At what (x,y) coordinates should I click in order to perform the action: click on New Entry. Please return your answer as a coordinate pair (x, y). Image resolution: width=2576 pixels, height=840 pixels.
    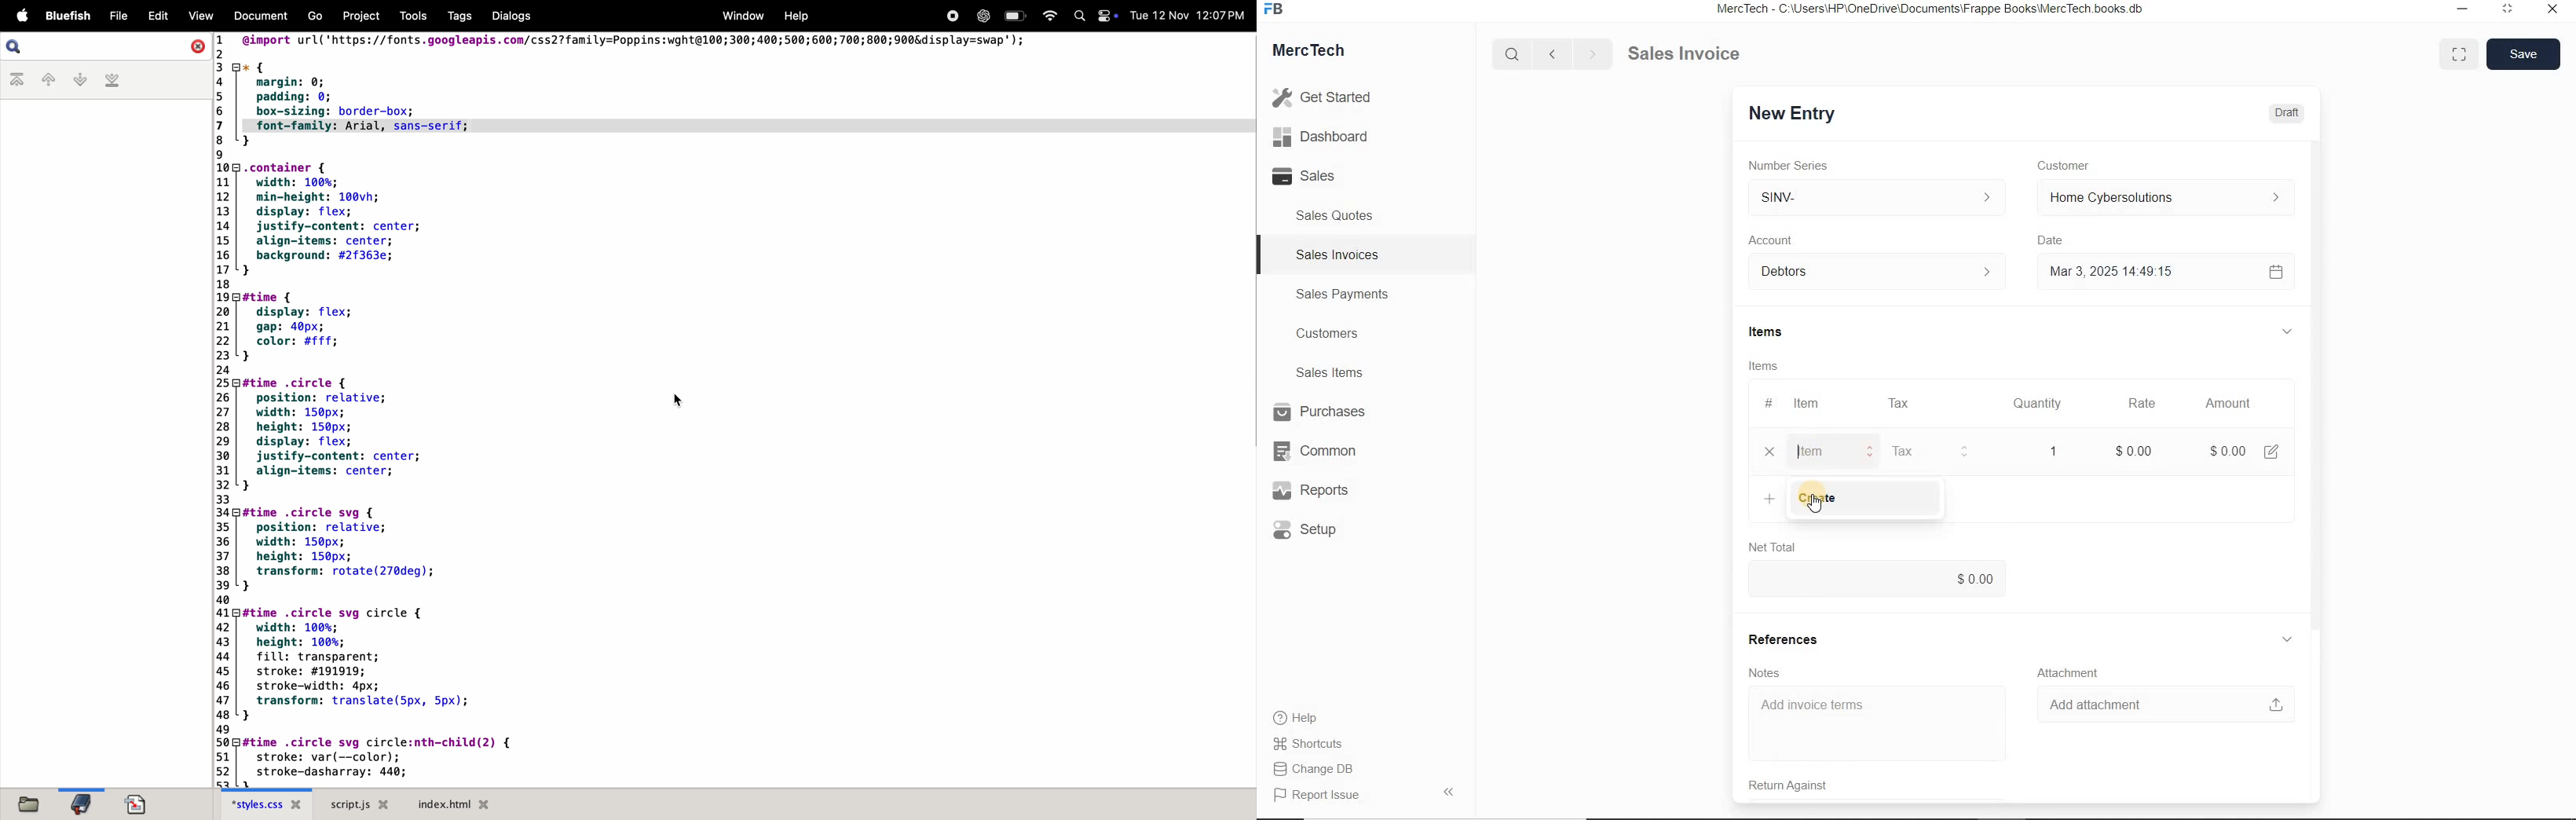
    Looking at the image, I should click on (1791, 114).